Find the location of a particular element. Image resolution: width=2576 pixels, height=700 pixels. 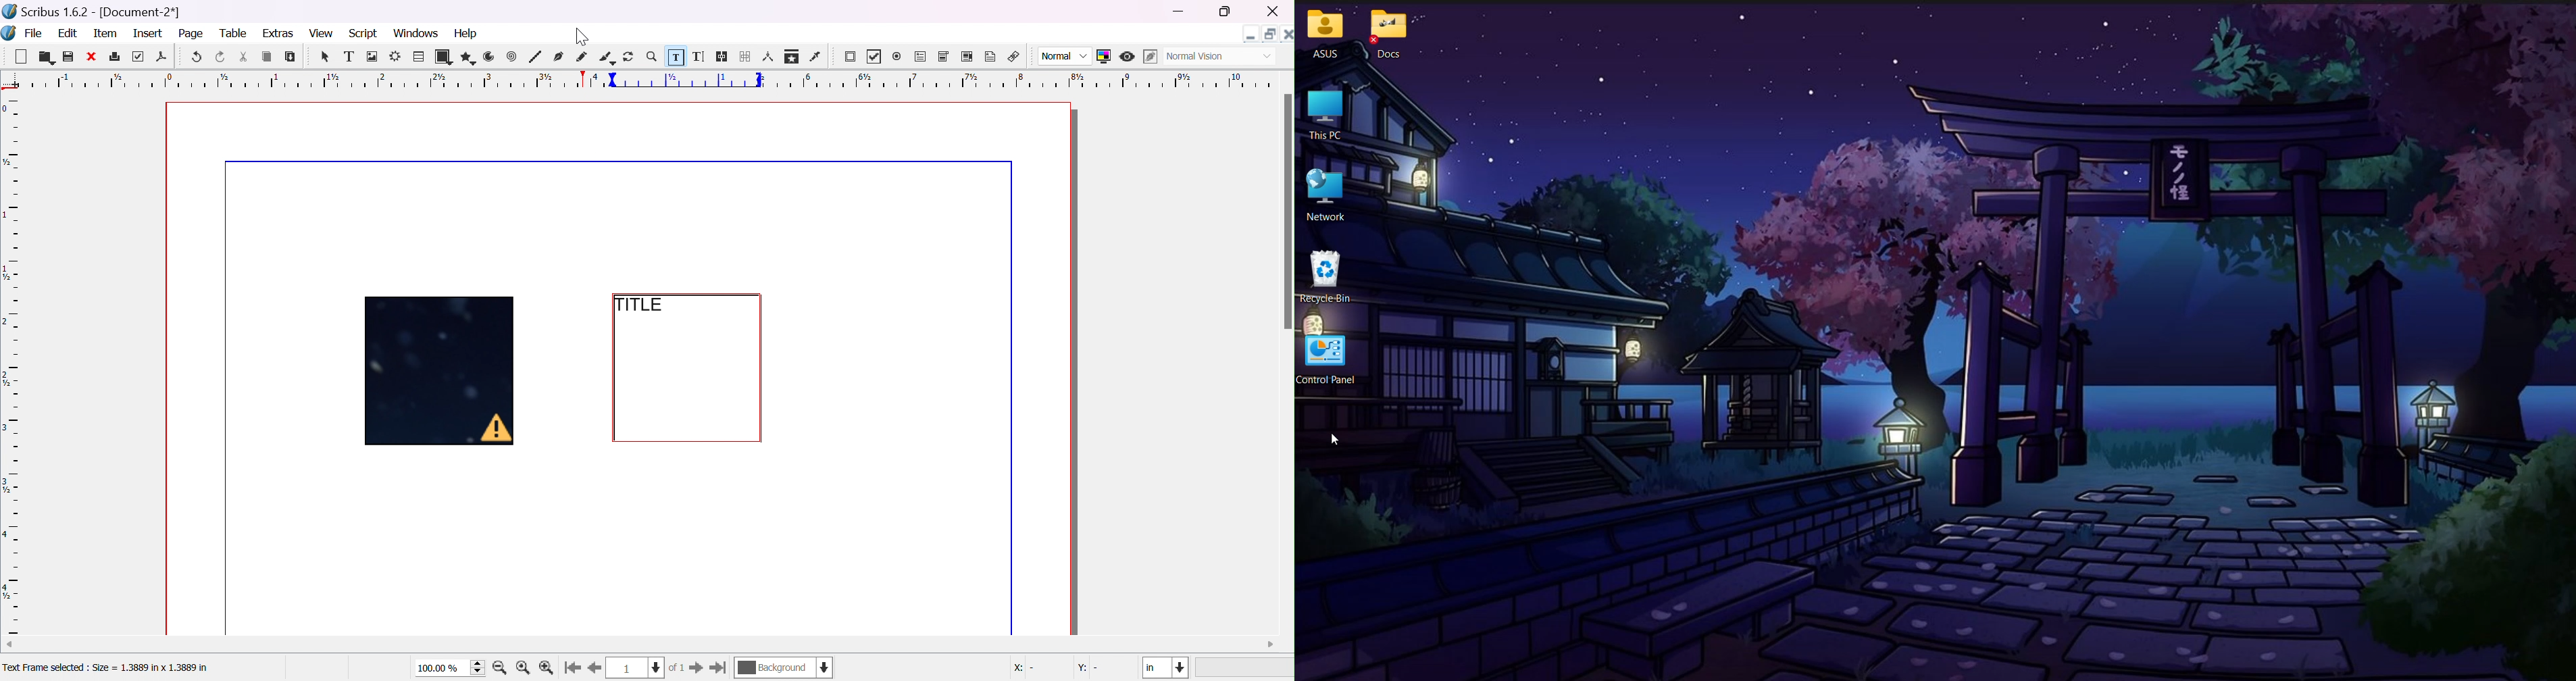

scroll left is located at coordinates (8, 643).